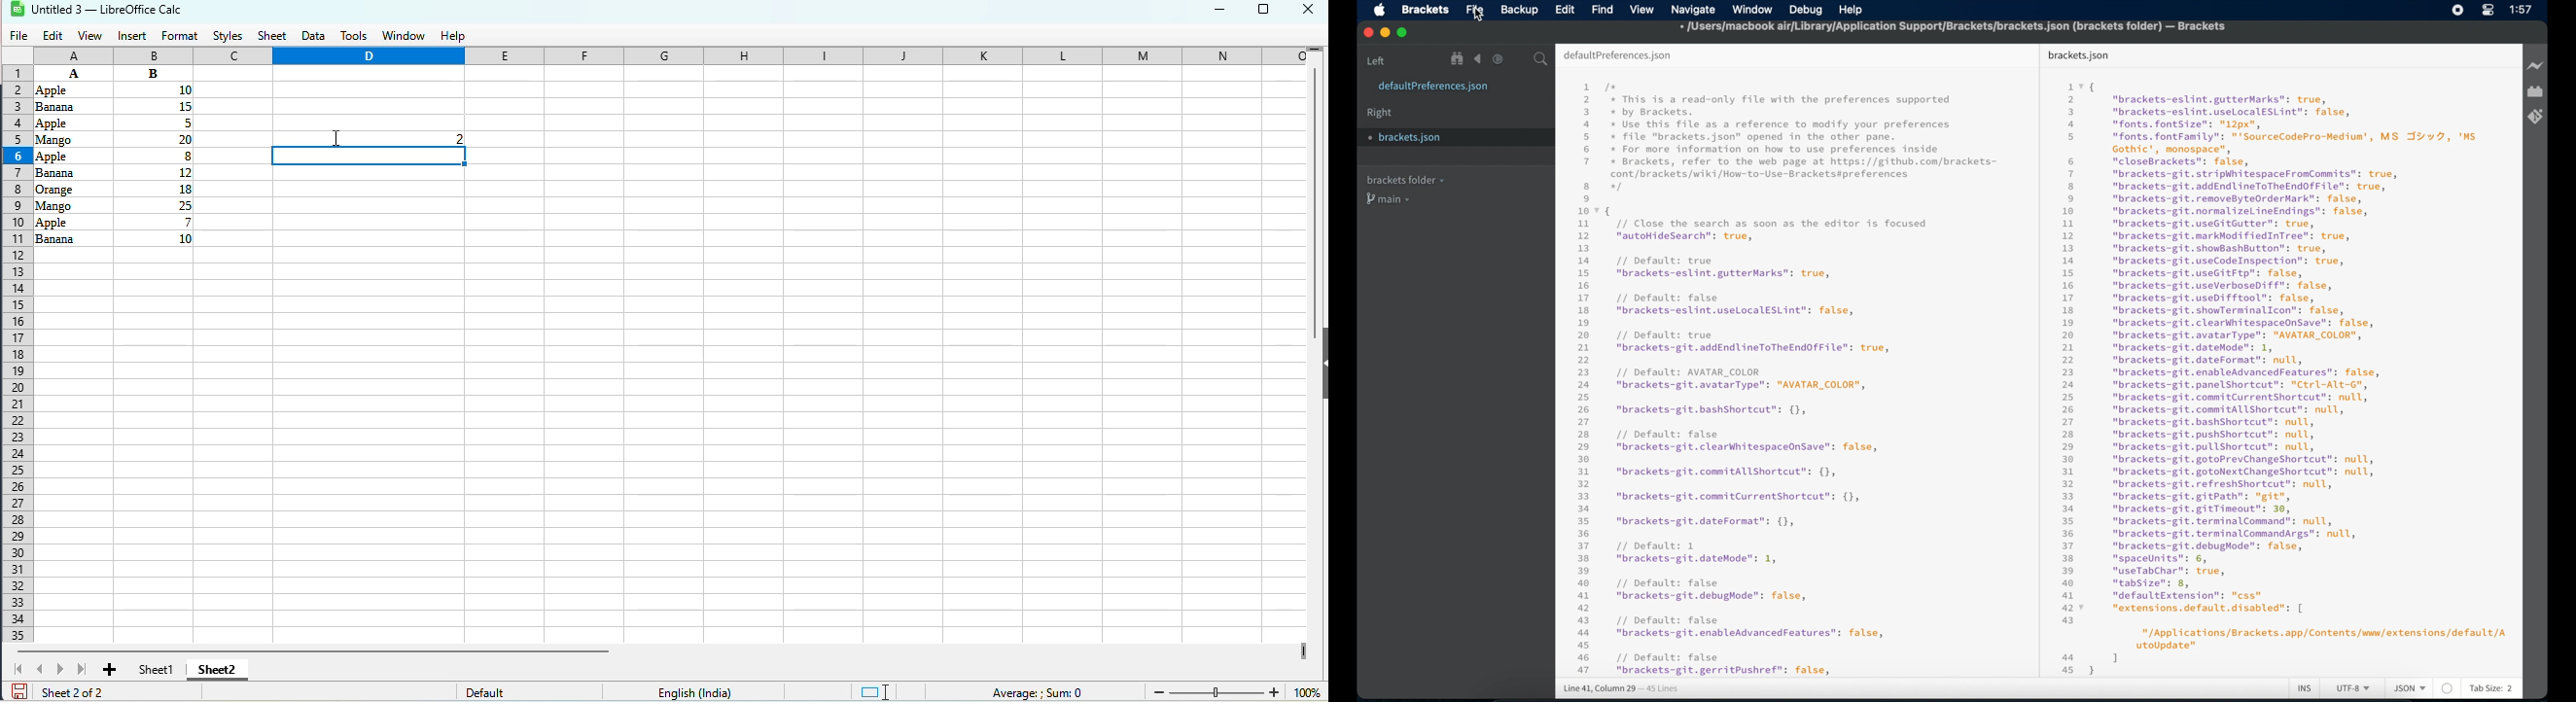  What do you see at coordinates (453, 37) in the screenshot?
I see `help` at bounding box center [453, 37].